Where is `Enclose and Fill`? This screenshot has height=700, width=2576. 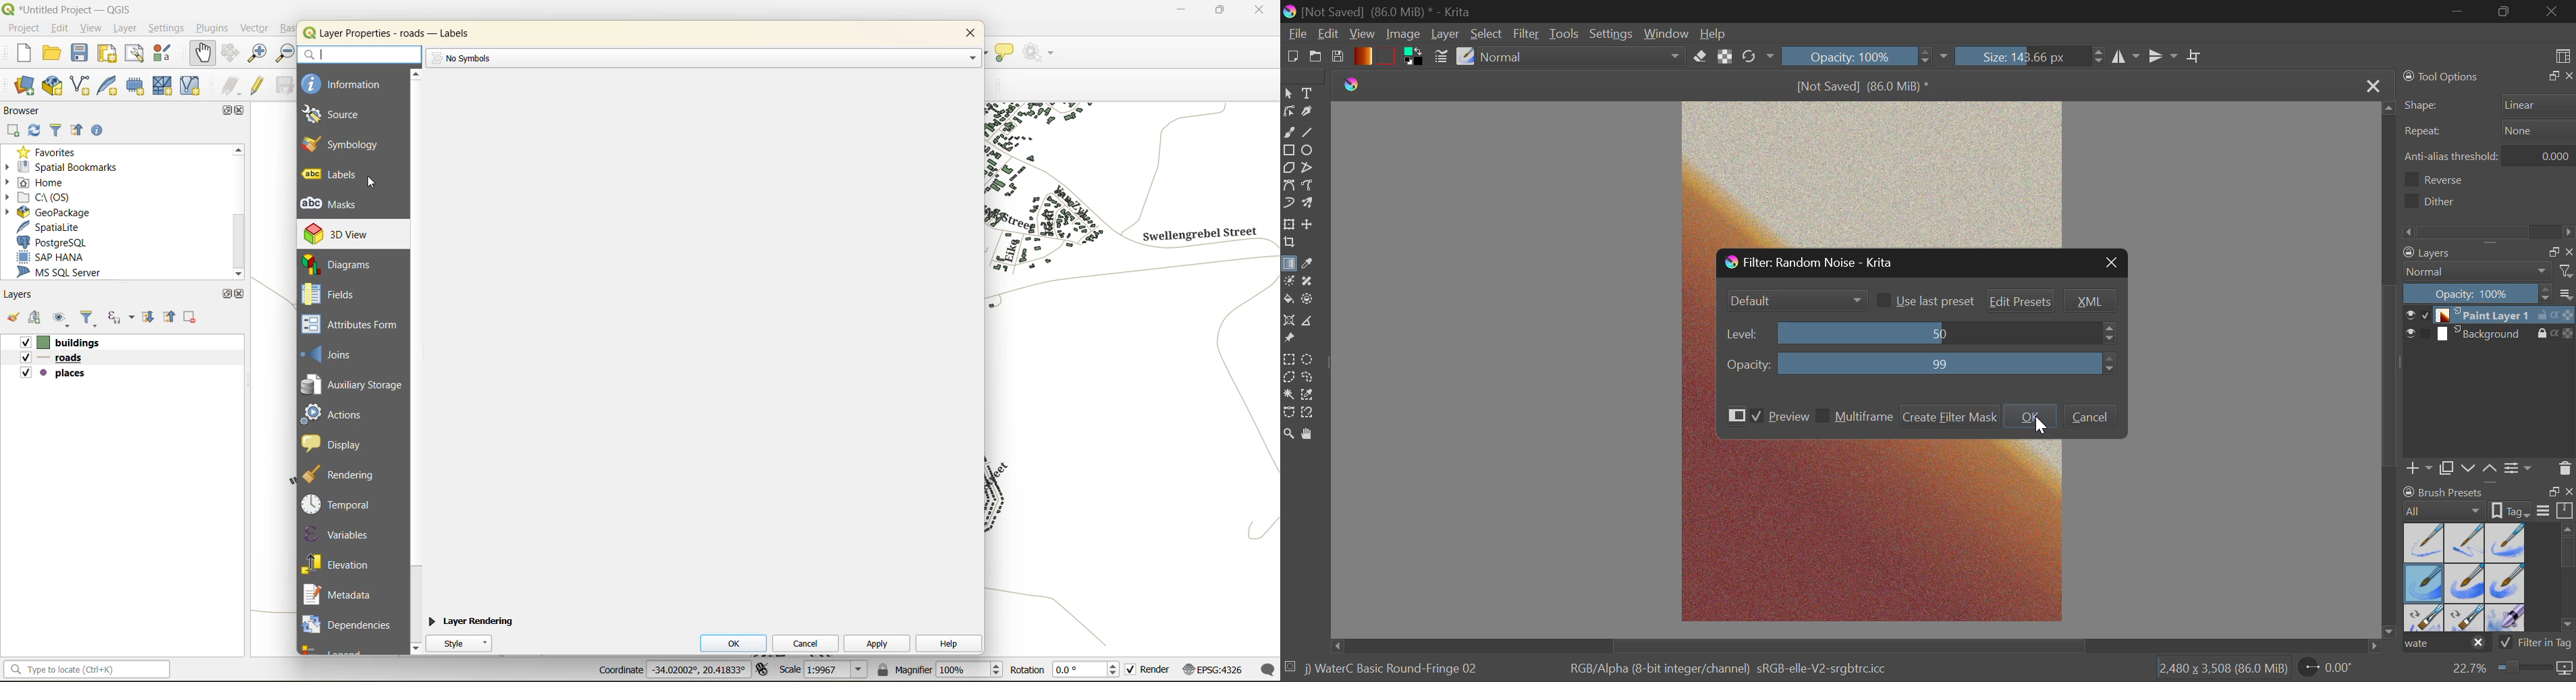 Enclose and Fill is located at coordinates (1311, 300).